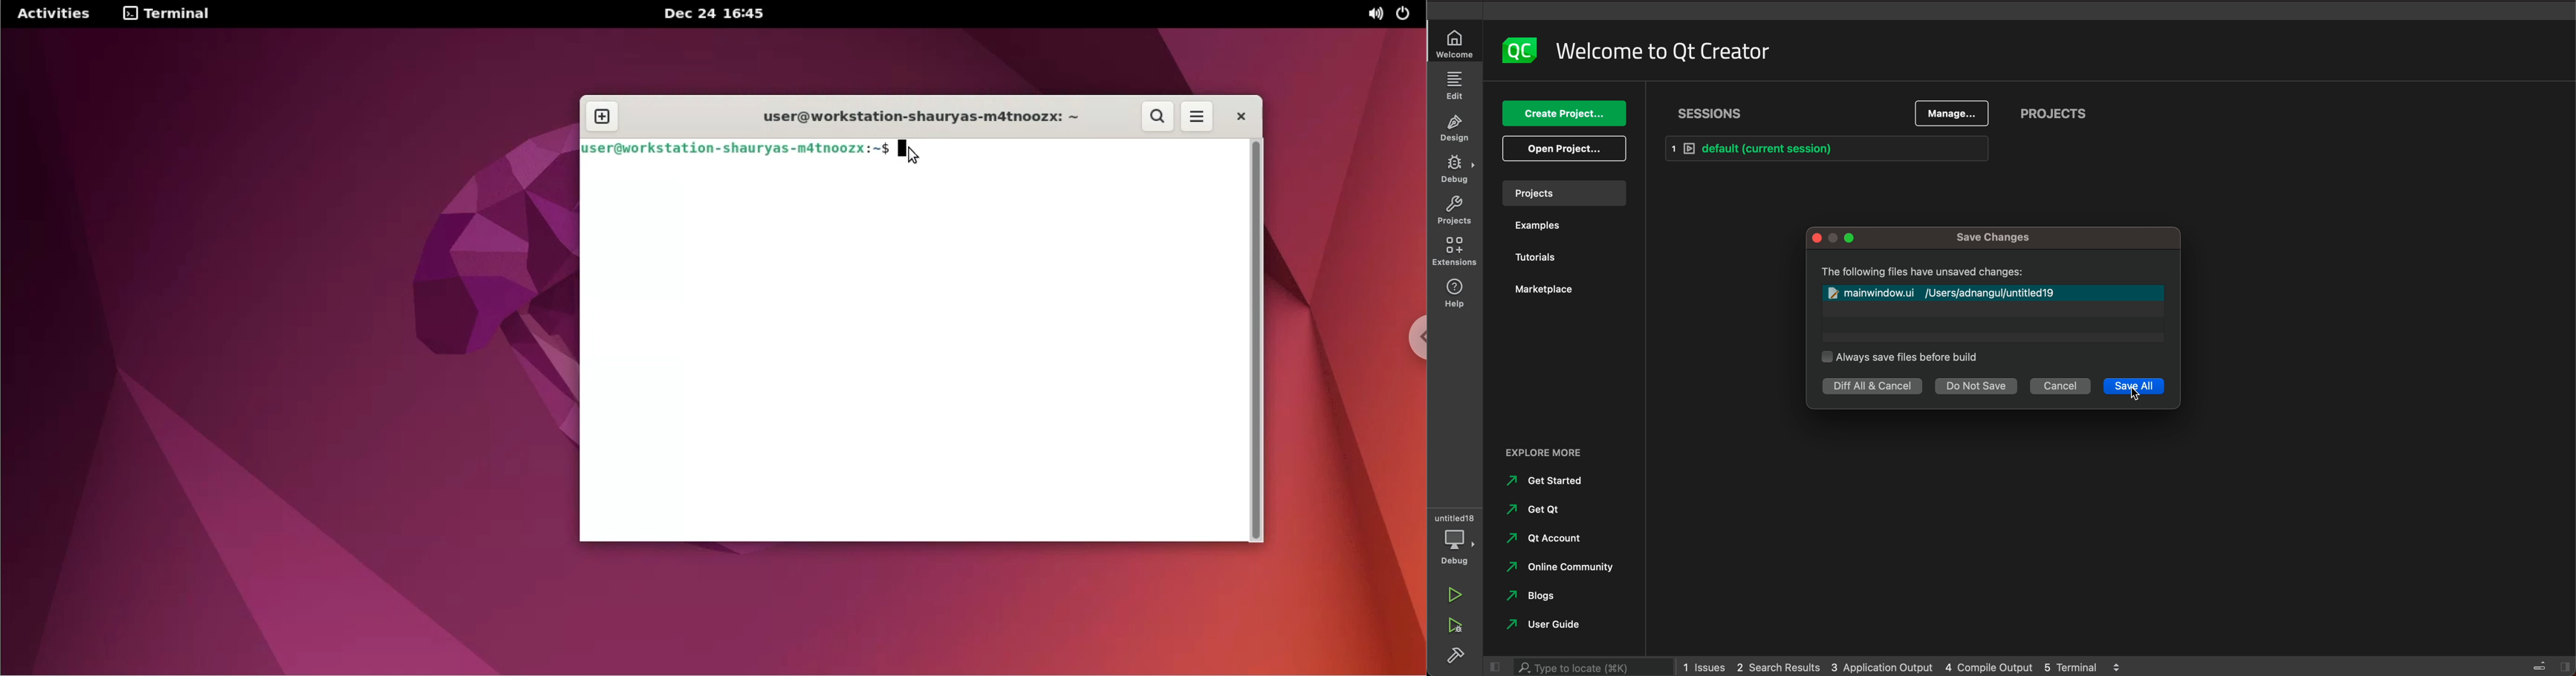 The width and height of the screenshot is (2576, 700). I want to click on 1 issues, so click(1703, 665).